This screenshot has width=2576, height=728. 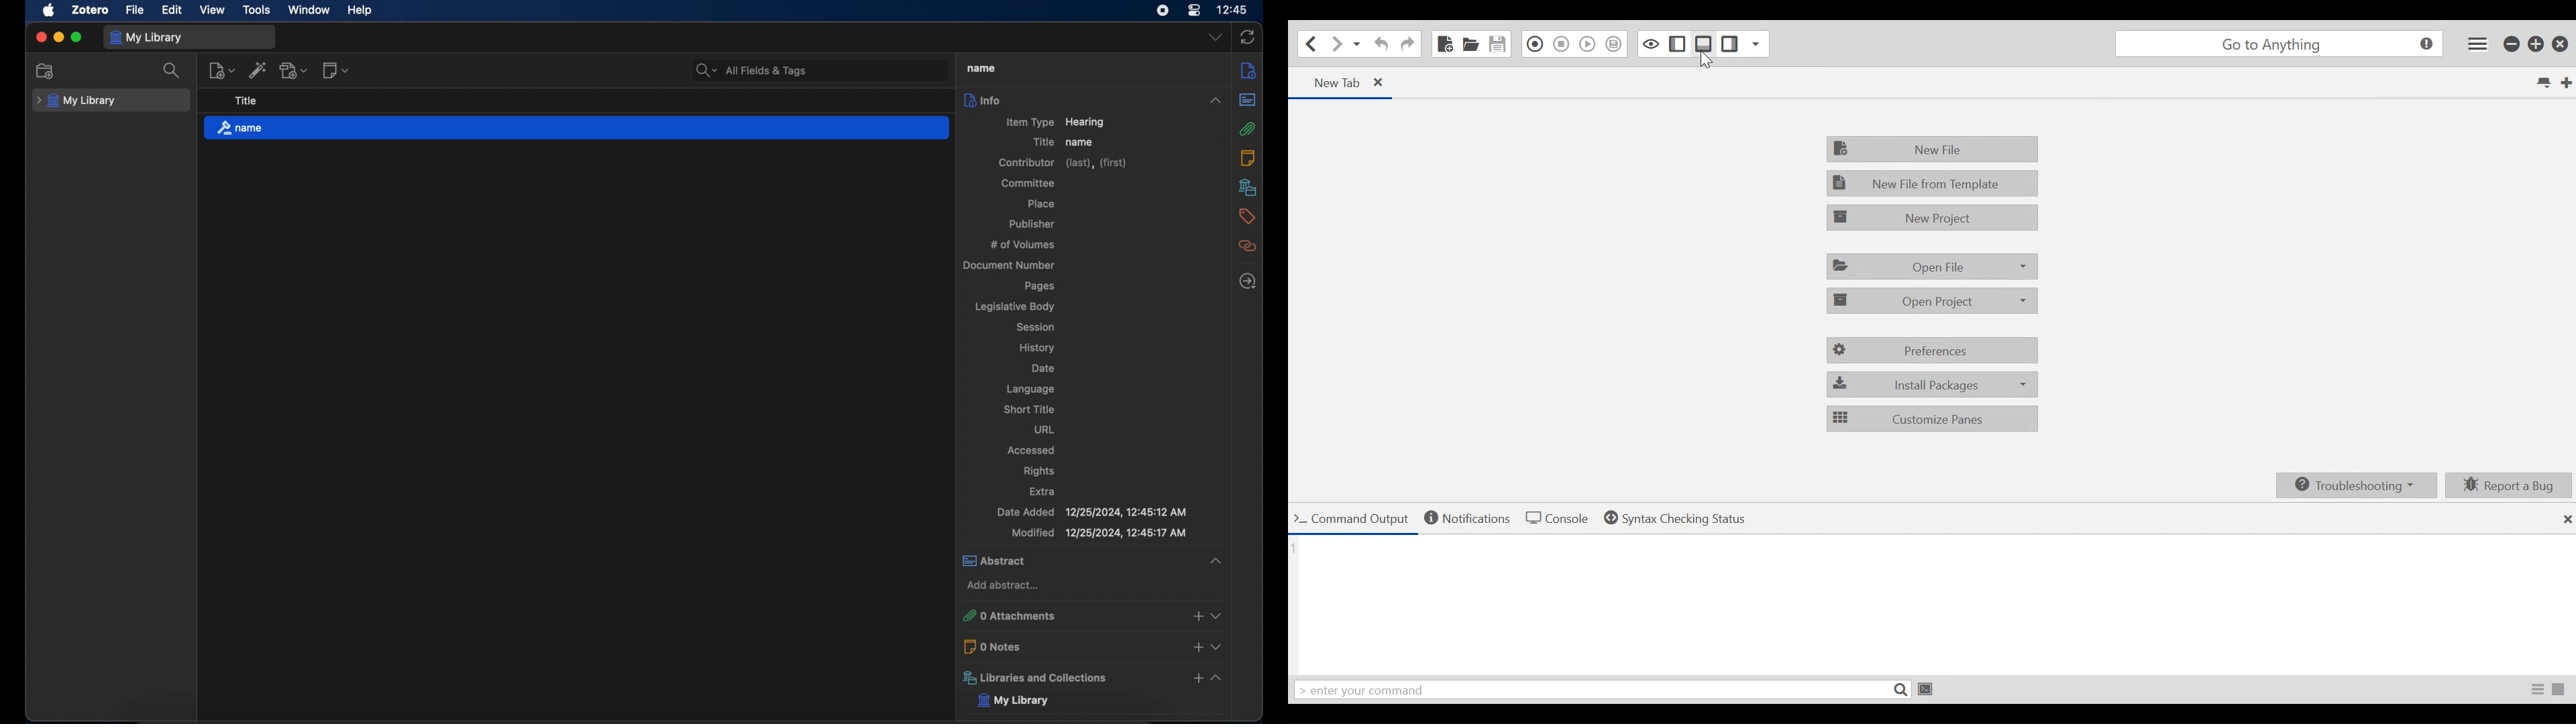 I want to click on place, so click(x=1040, y=204).